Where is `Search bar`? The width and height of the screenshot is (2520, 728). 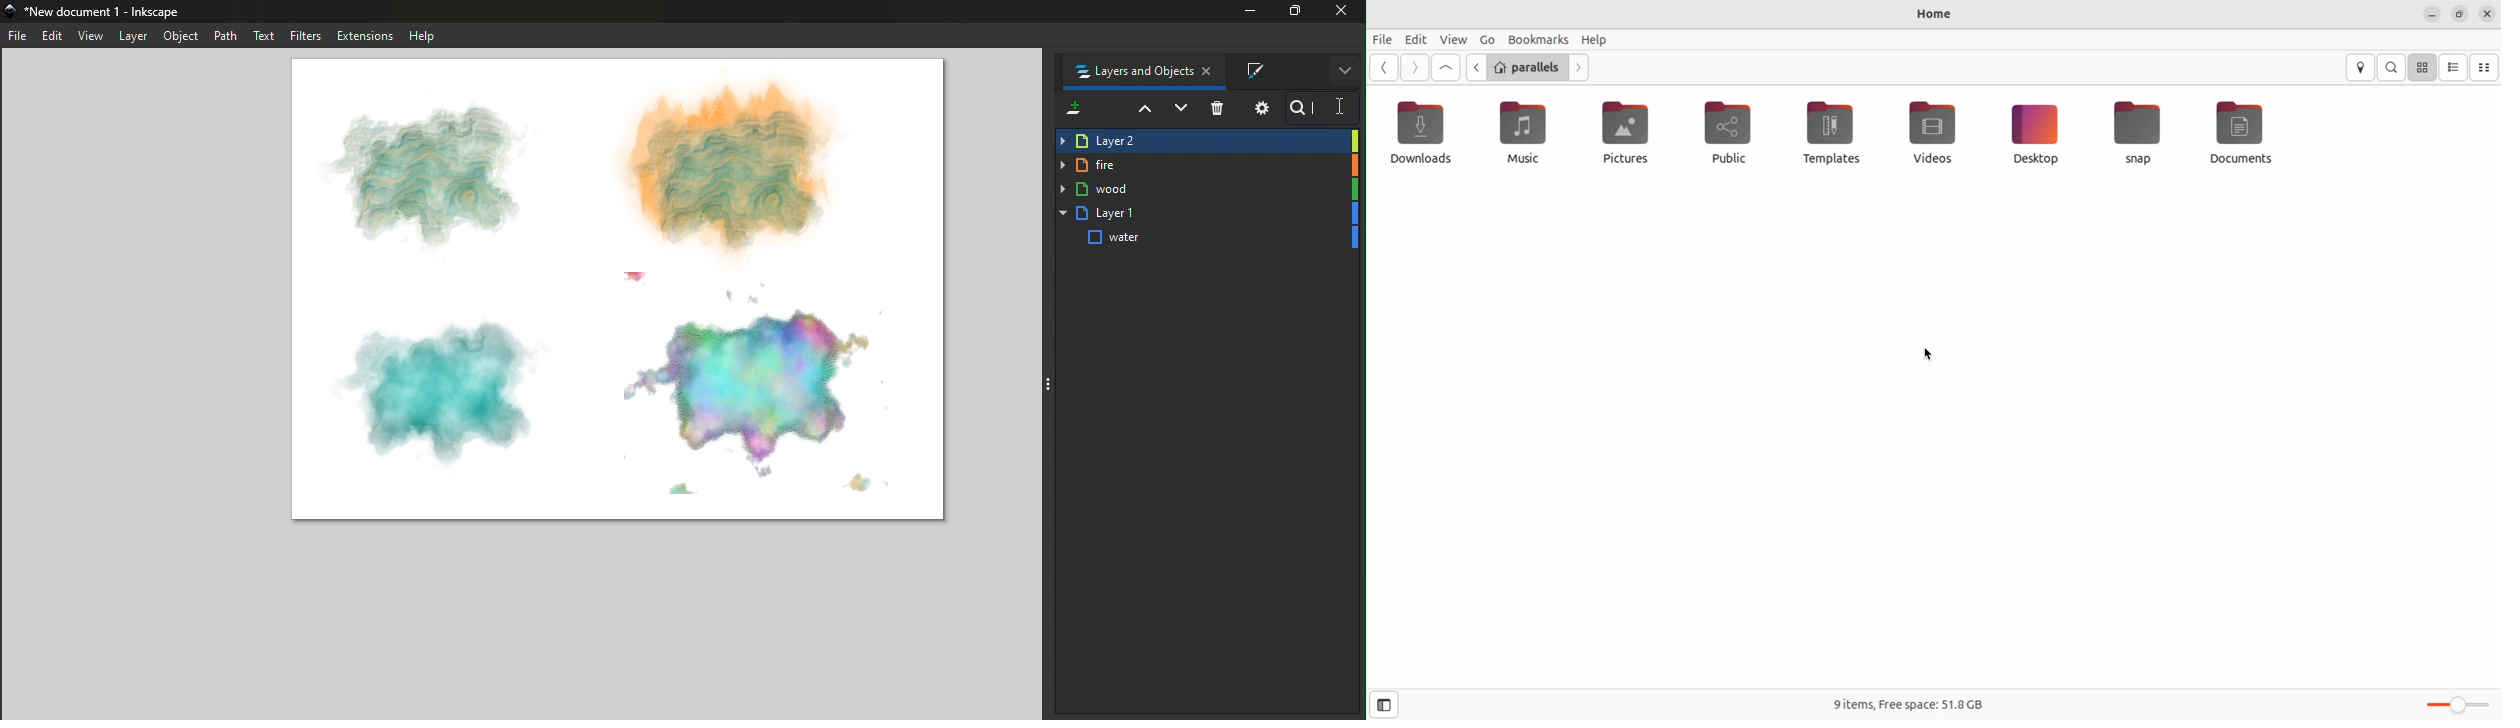
Search bar is located at coordinates (1318, 109).